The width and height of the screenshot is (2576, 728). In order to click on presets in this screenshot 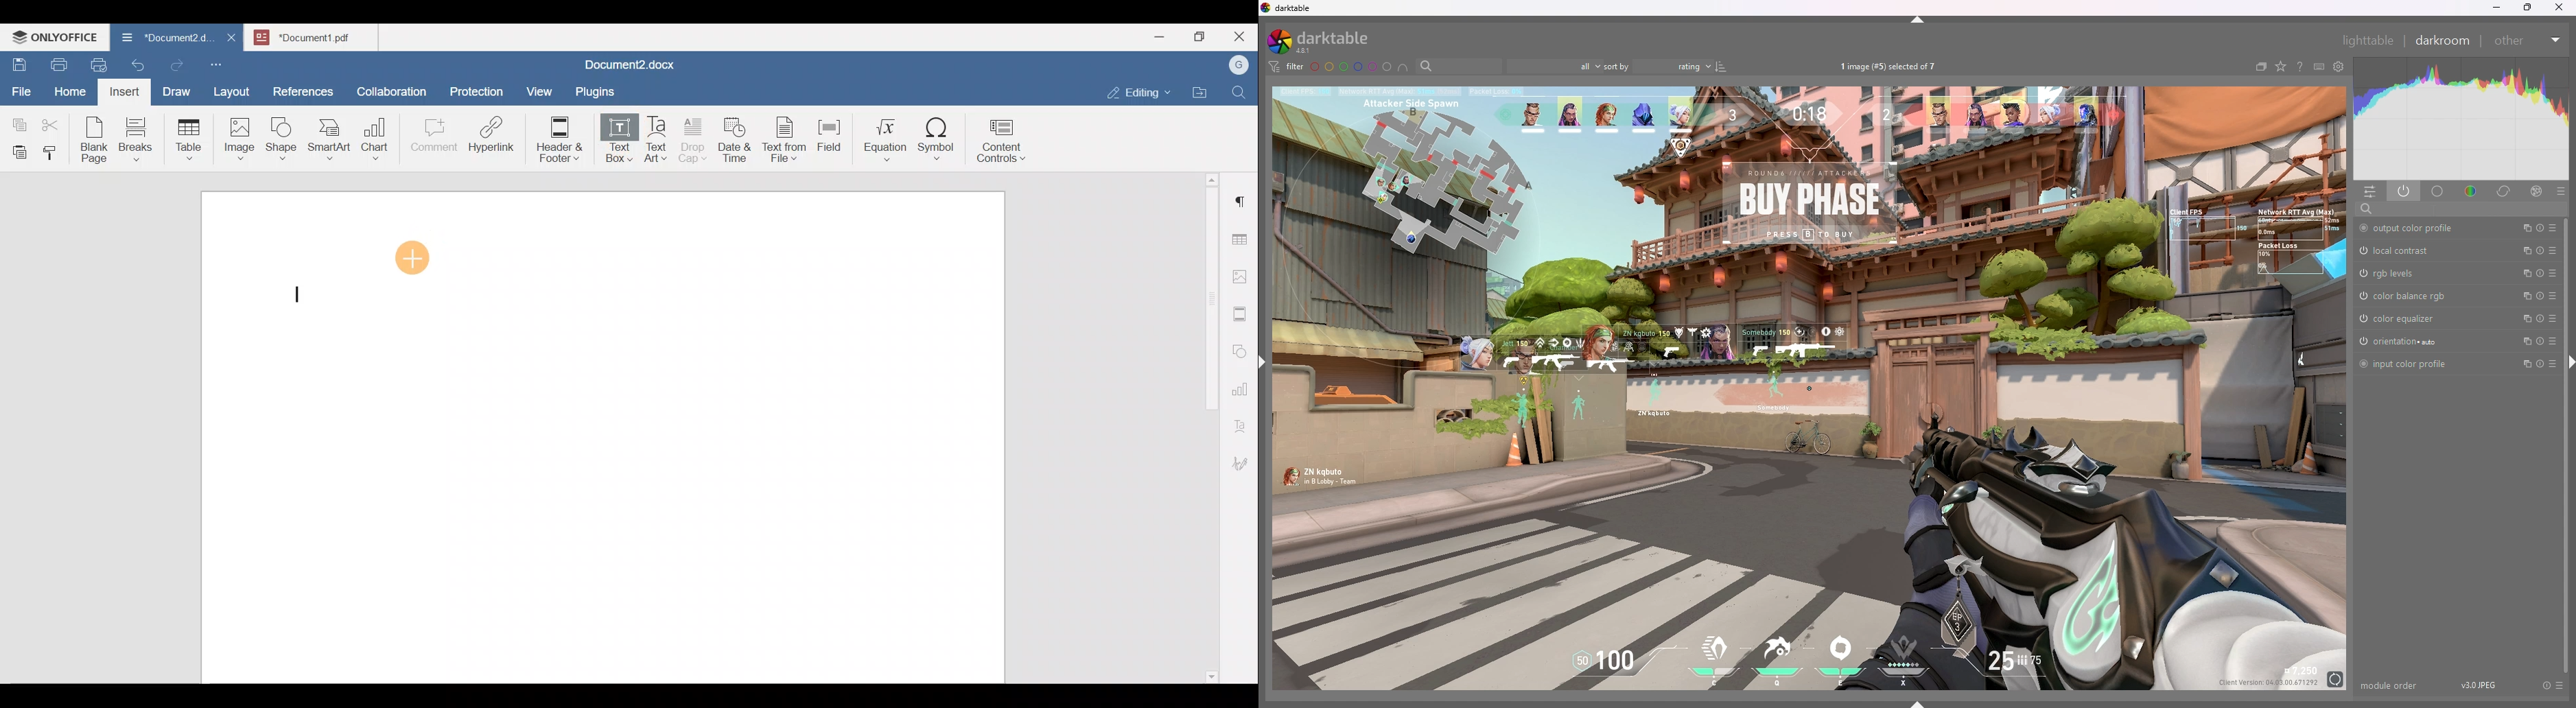, I will do `click(2553, 318)`.